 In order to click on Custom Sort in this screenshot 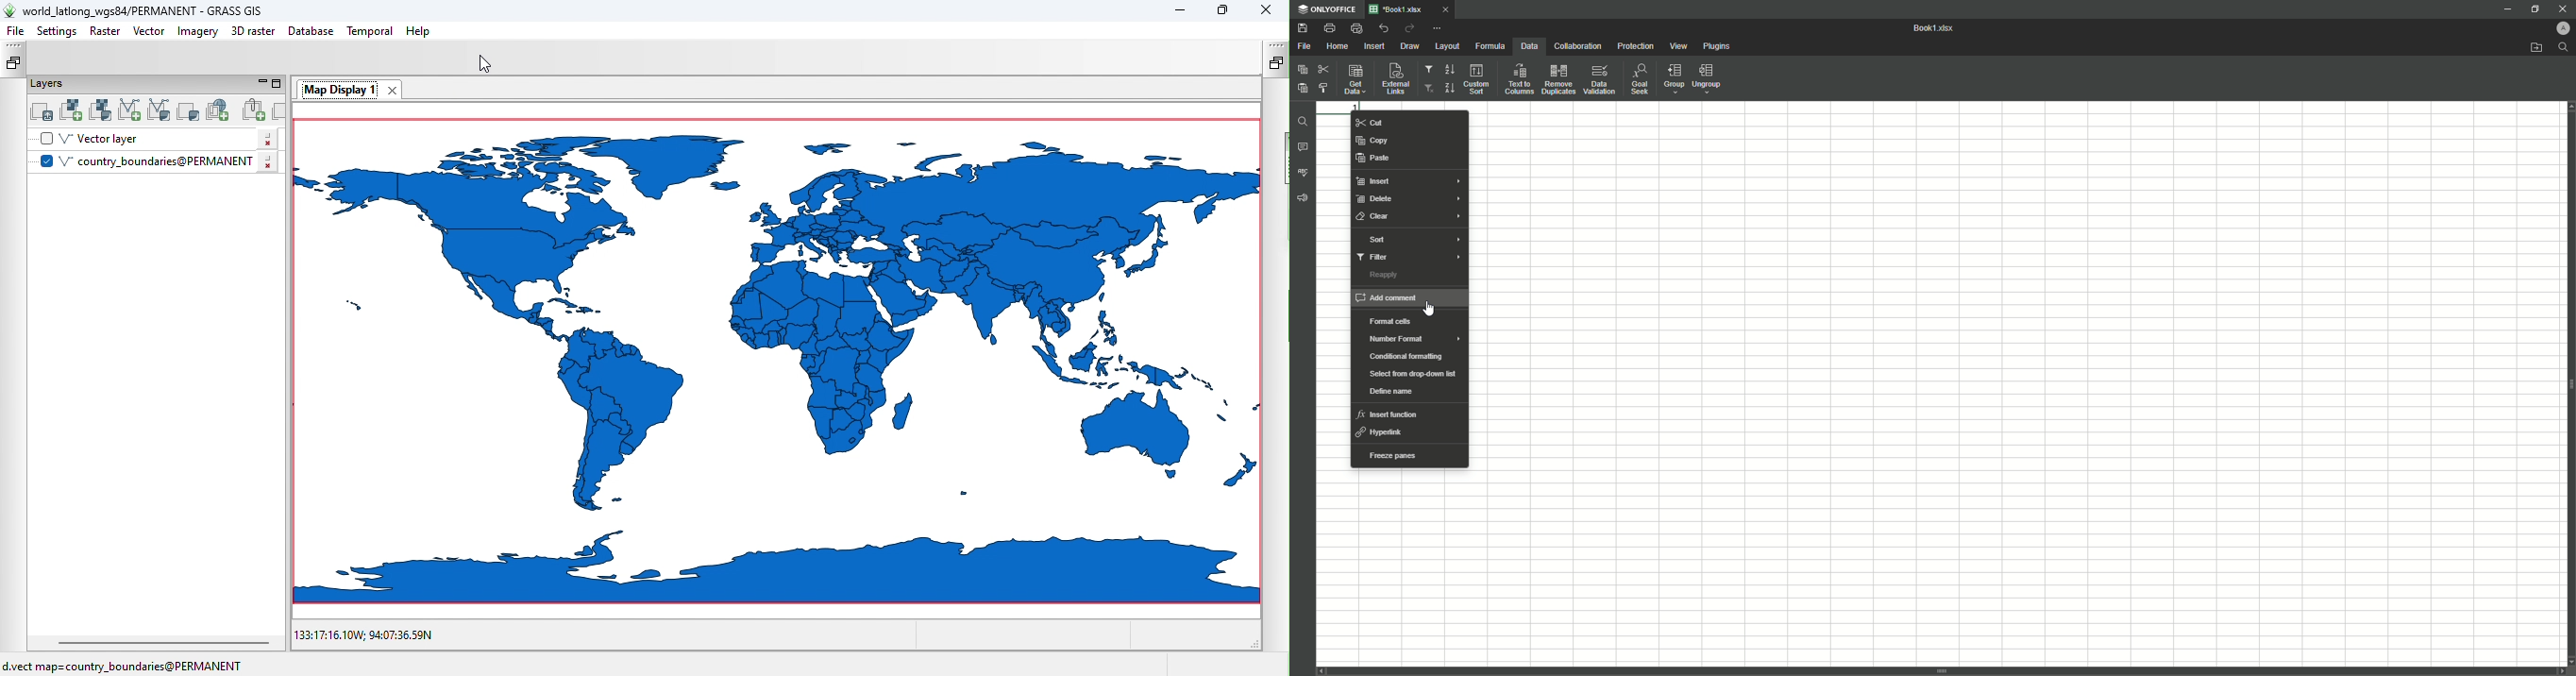, I will do `click(1478, 80)`.